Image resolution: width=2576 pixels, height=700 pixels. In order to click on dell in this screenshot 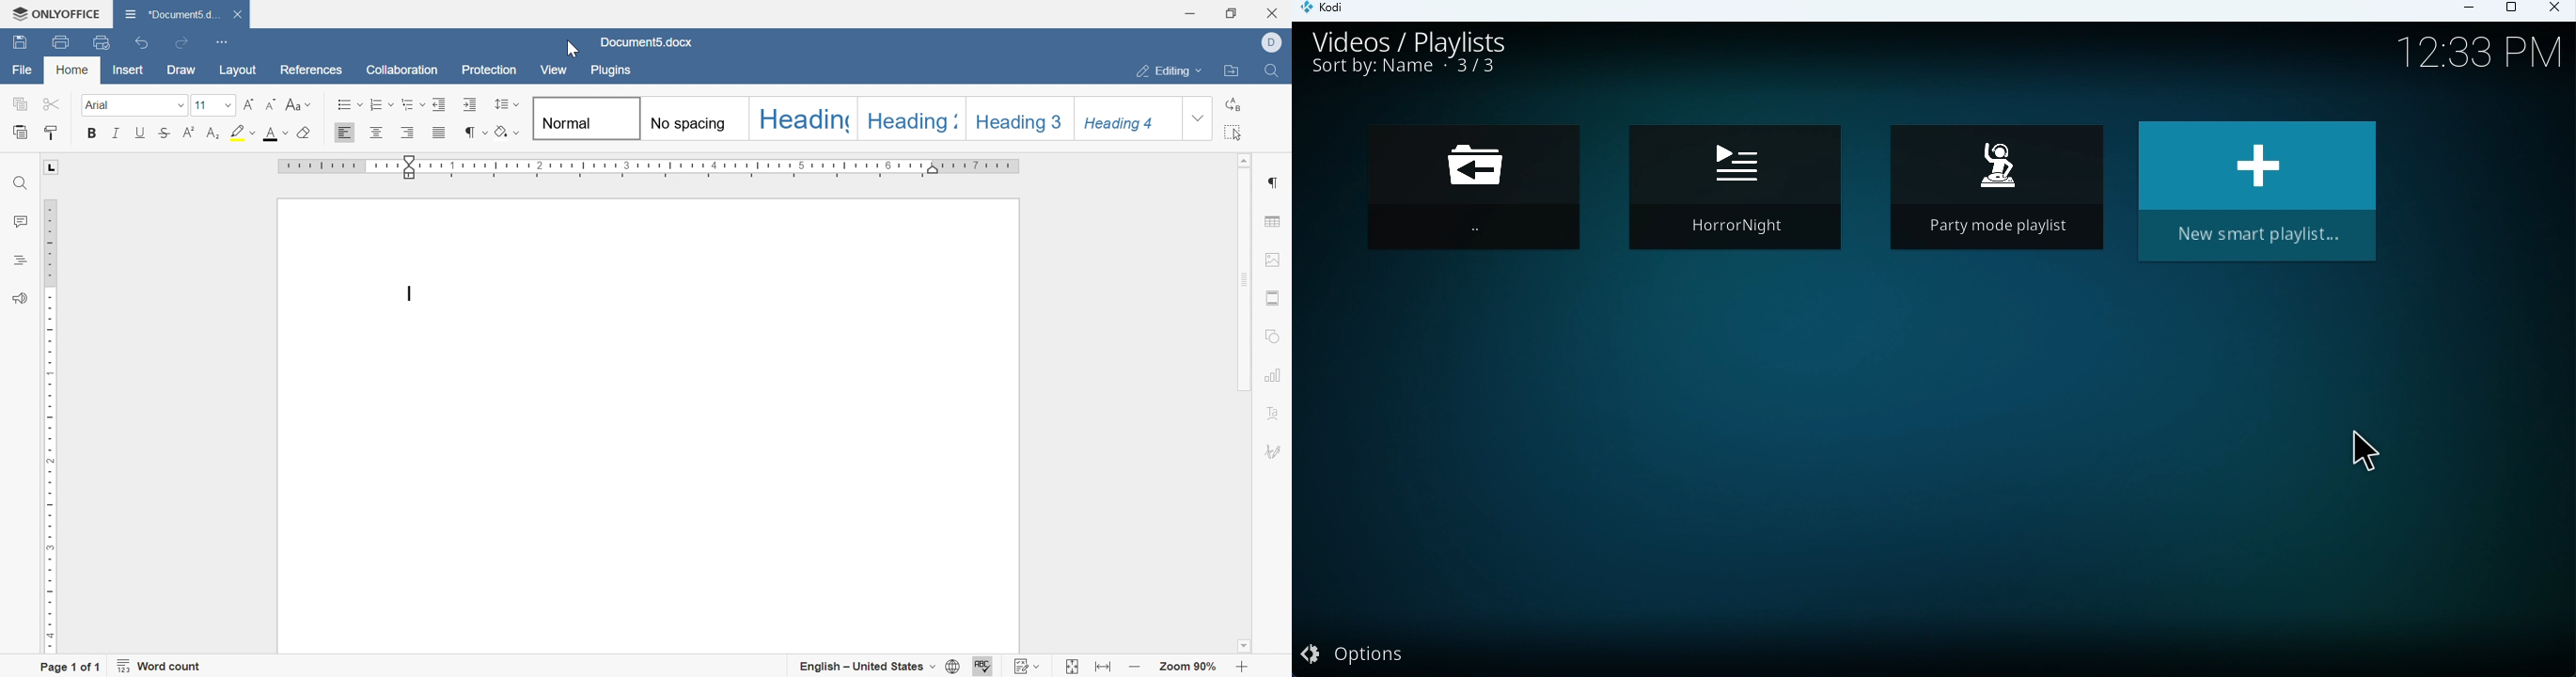, I will do `click(1272, 40)`.